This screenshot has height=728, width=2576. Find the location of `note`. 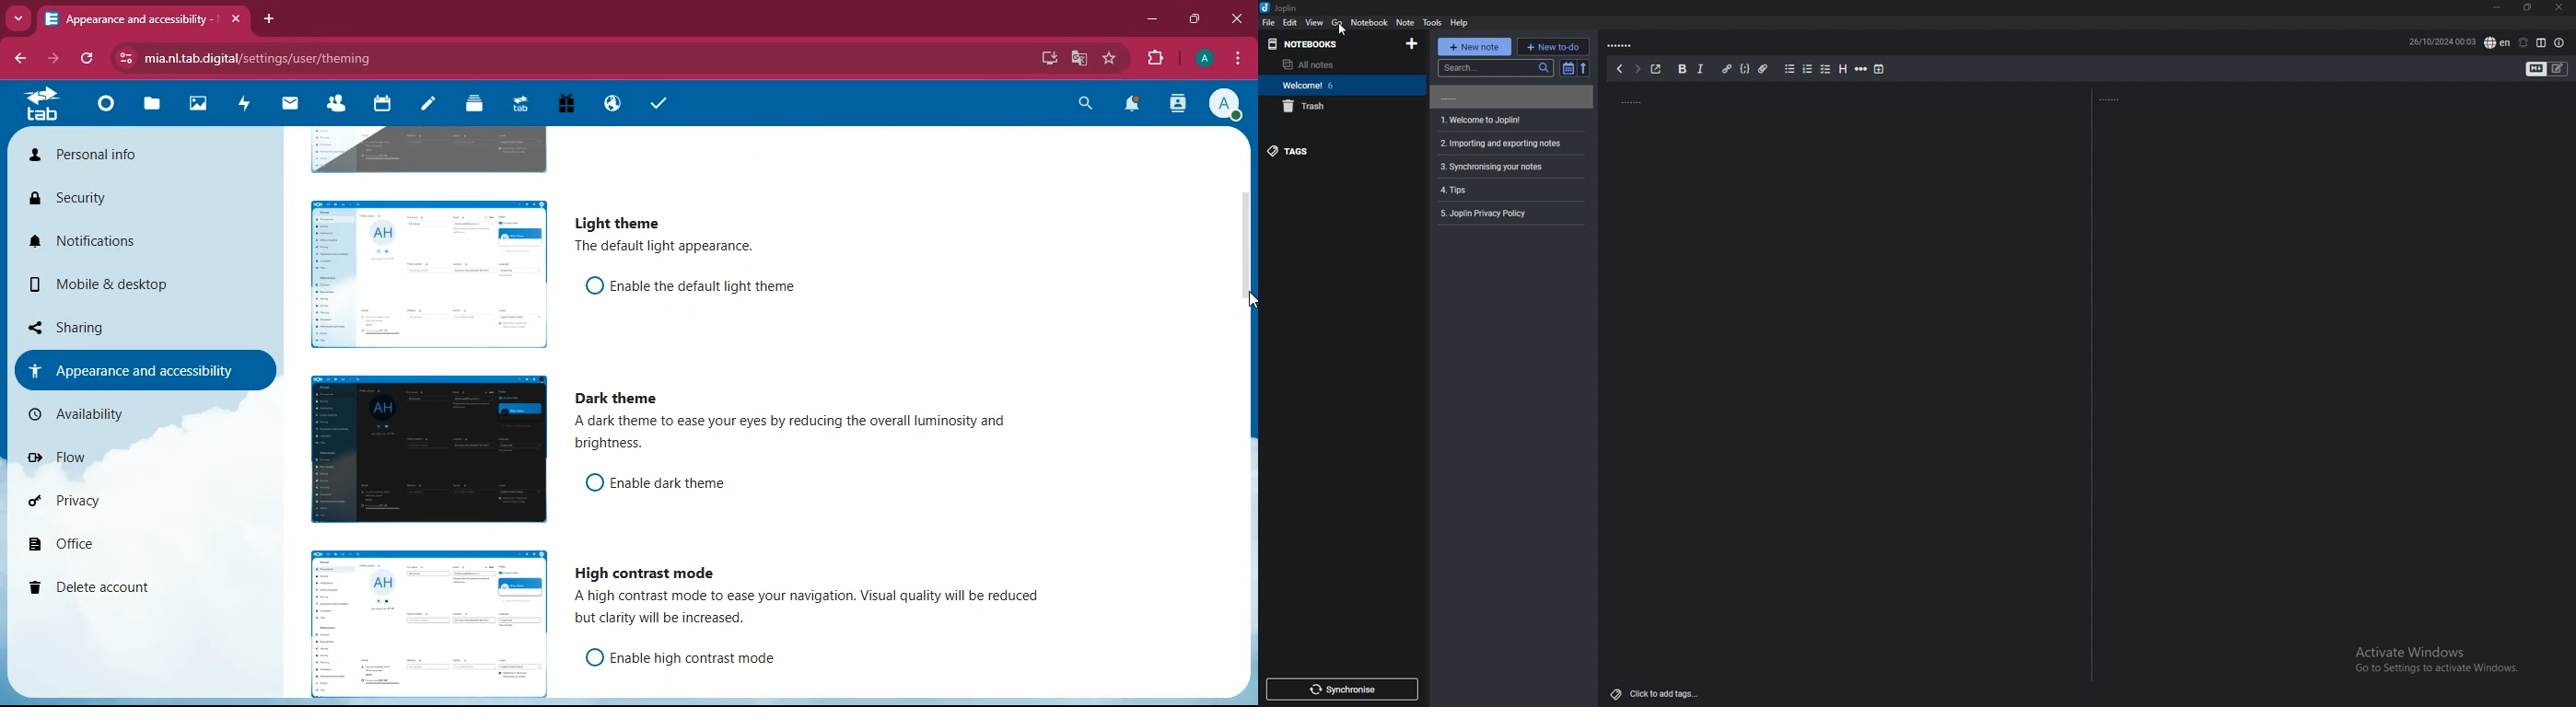

note is located at coordinates (1406, 22).